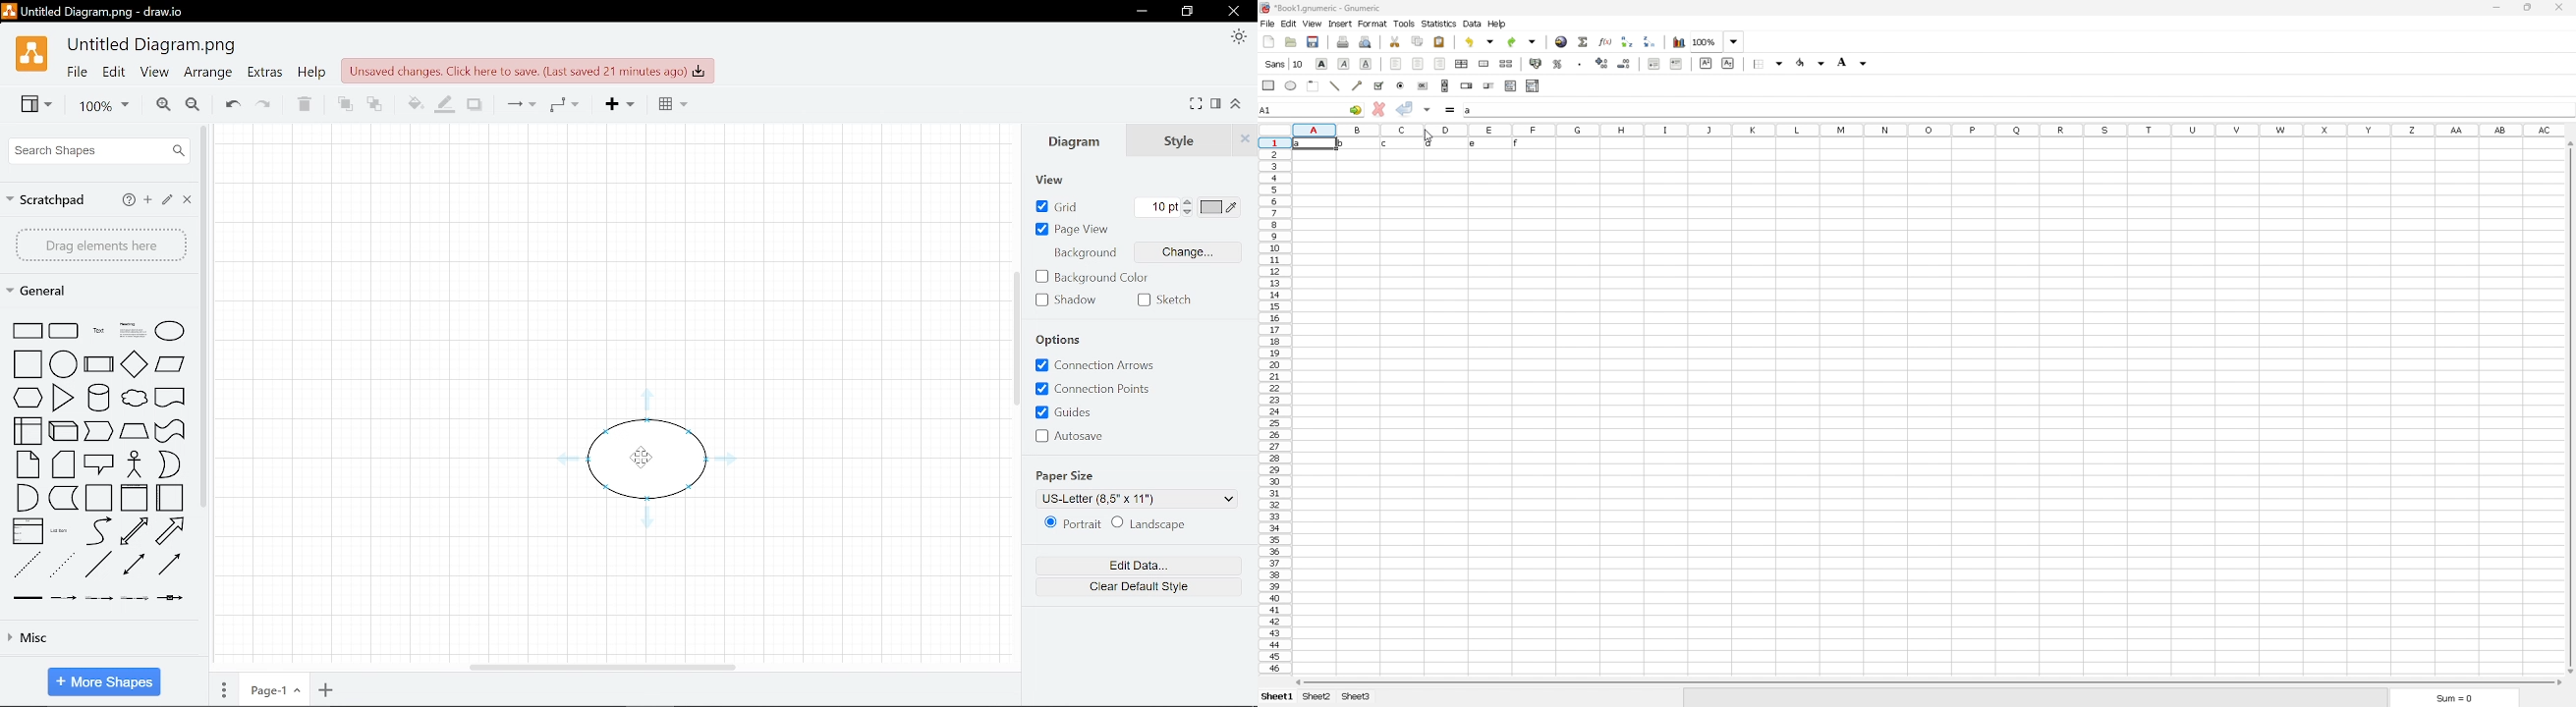 The image size is (2576, 728). I want to click on see/change paper seze, so click(1139, 498).